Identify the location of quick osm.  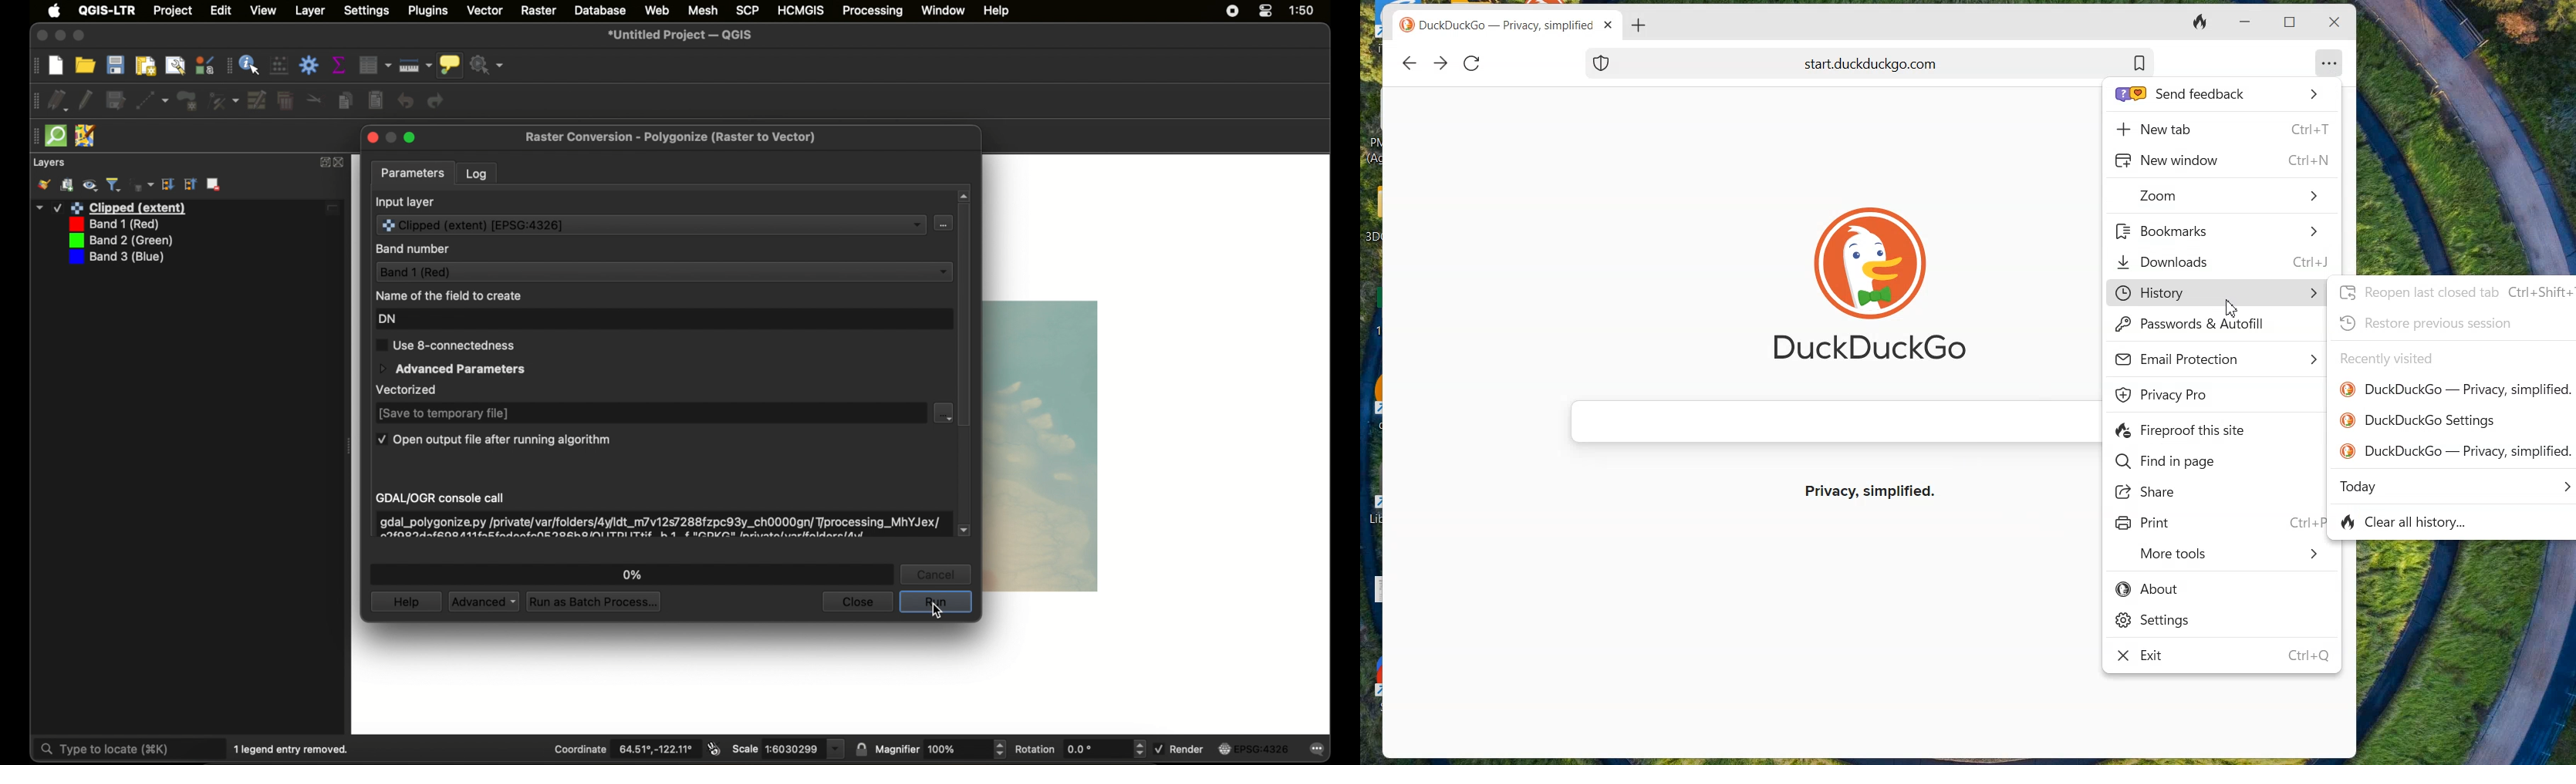
(56, 135).